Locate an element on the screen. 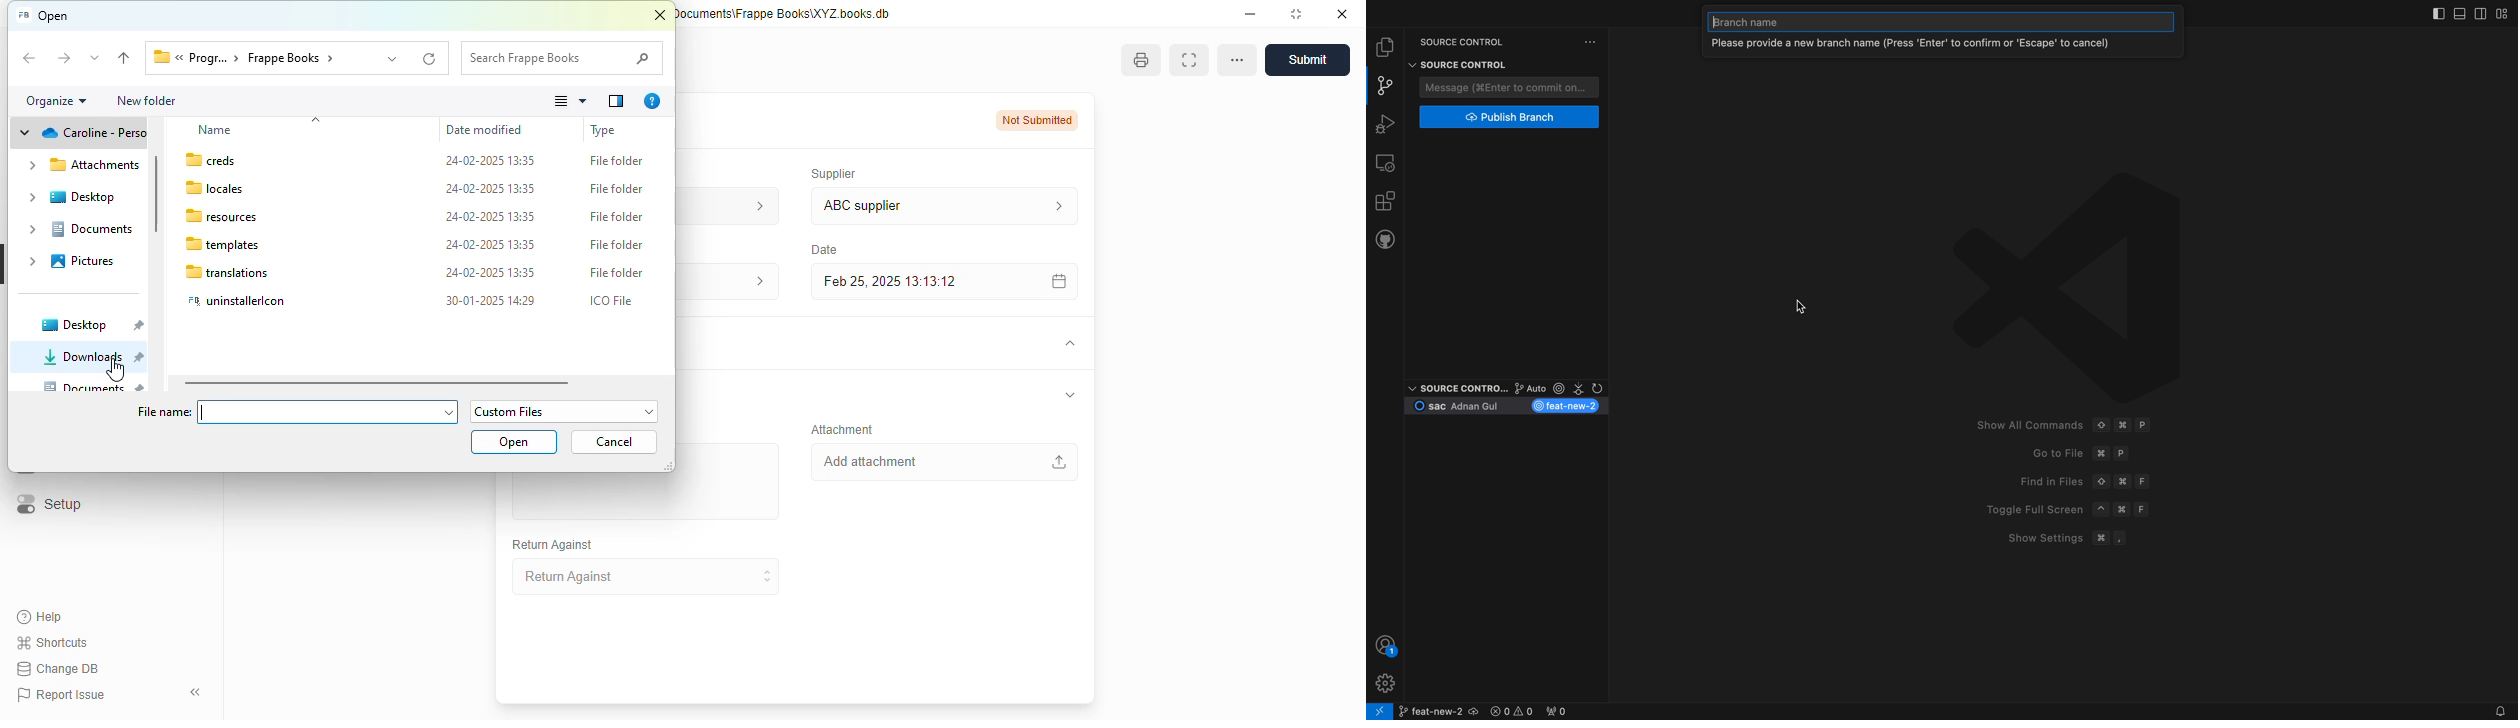 The height and width of the screenshot is (728, 2520). recent locations is located at coordinates (95, 58).